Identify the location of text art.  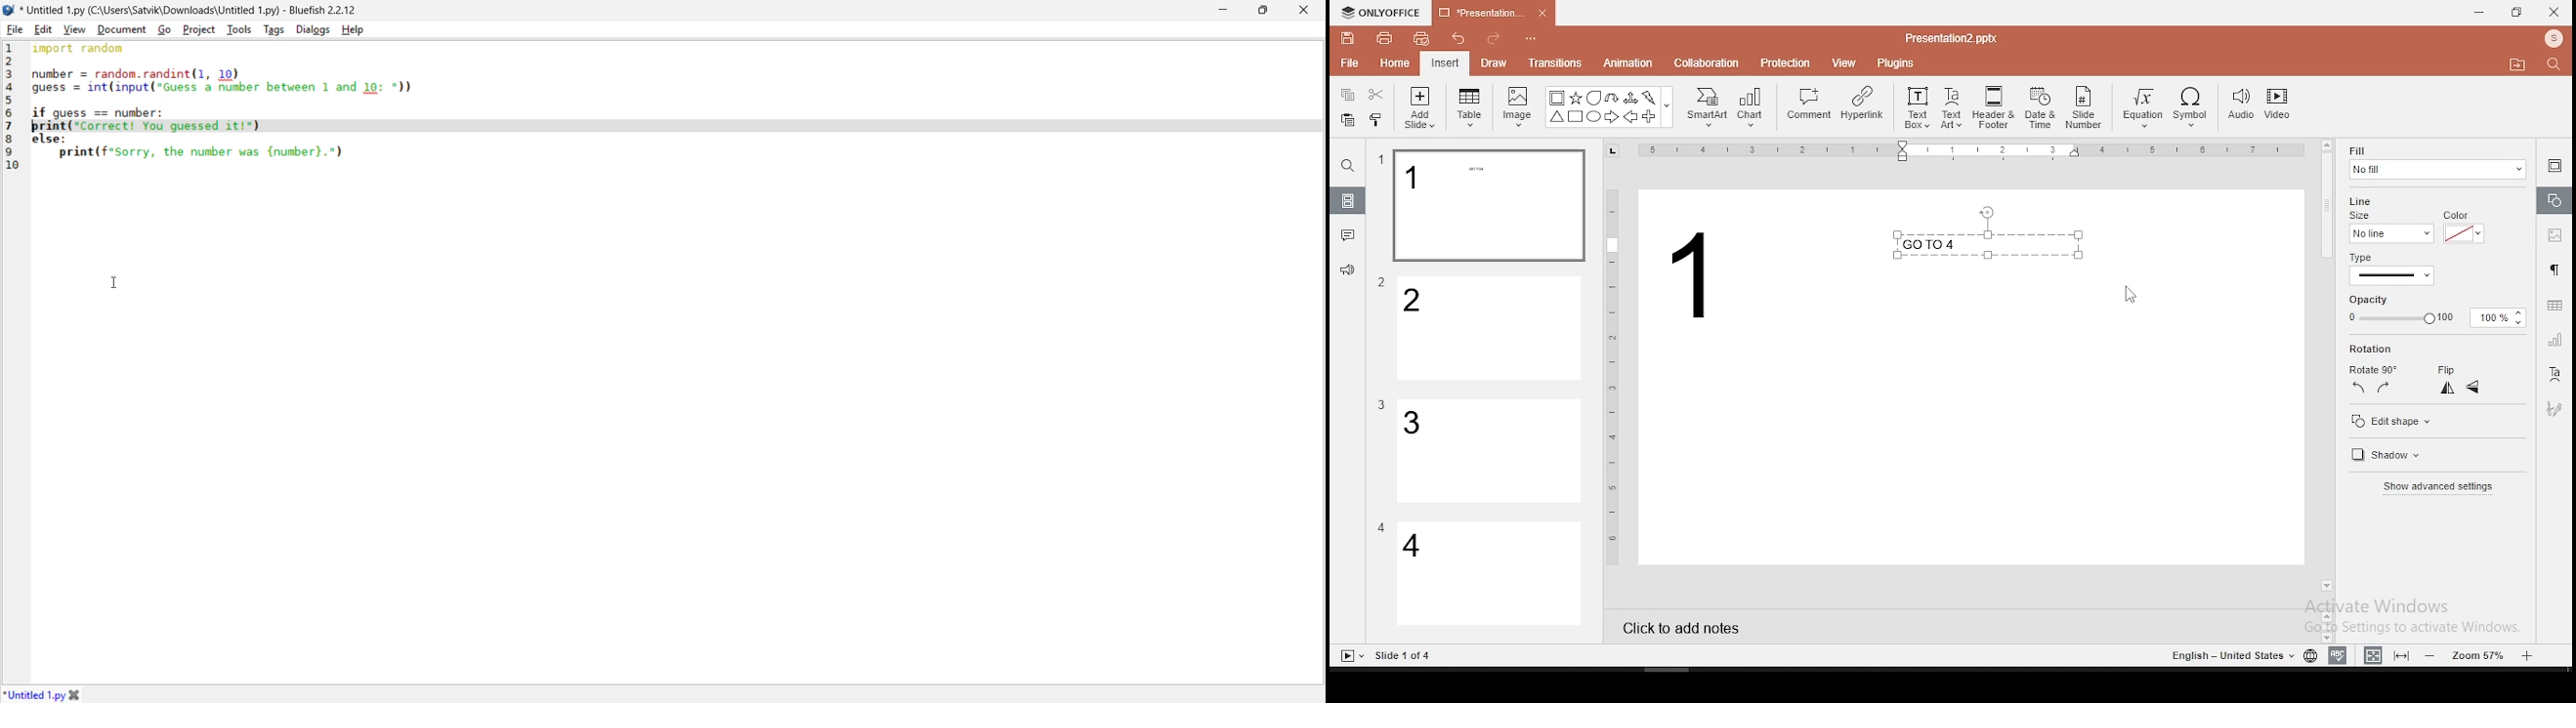
(1952, 106).